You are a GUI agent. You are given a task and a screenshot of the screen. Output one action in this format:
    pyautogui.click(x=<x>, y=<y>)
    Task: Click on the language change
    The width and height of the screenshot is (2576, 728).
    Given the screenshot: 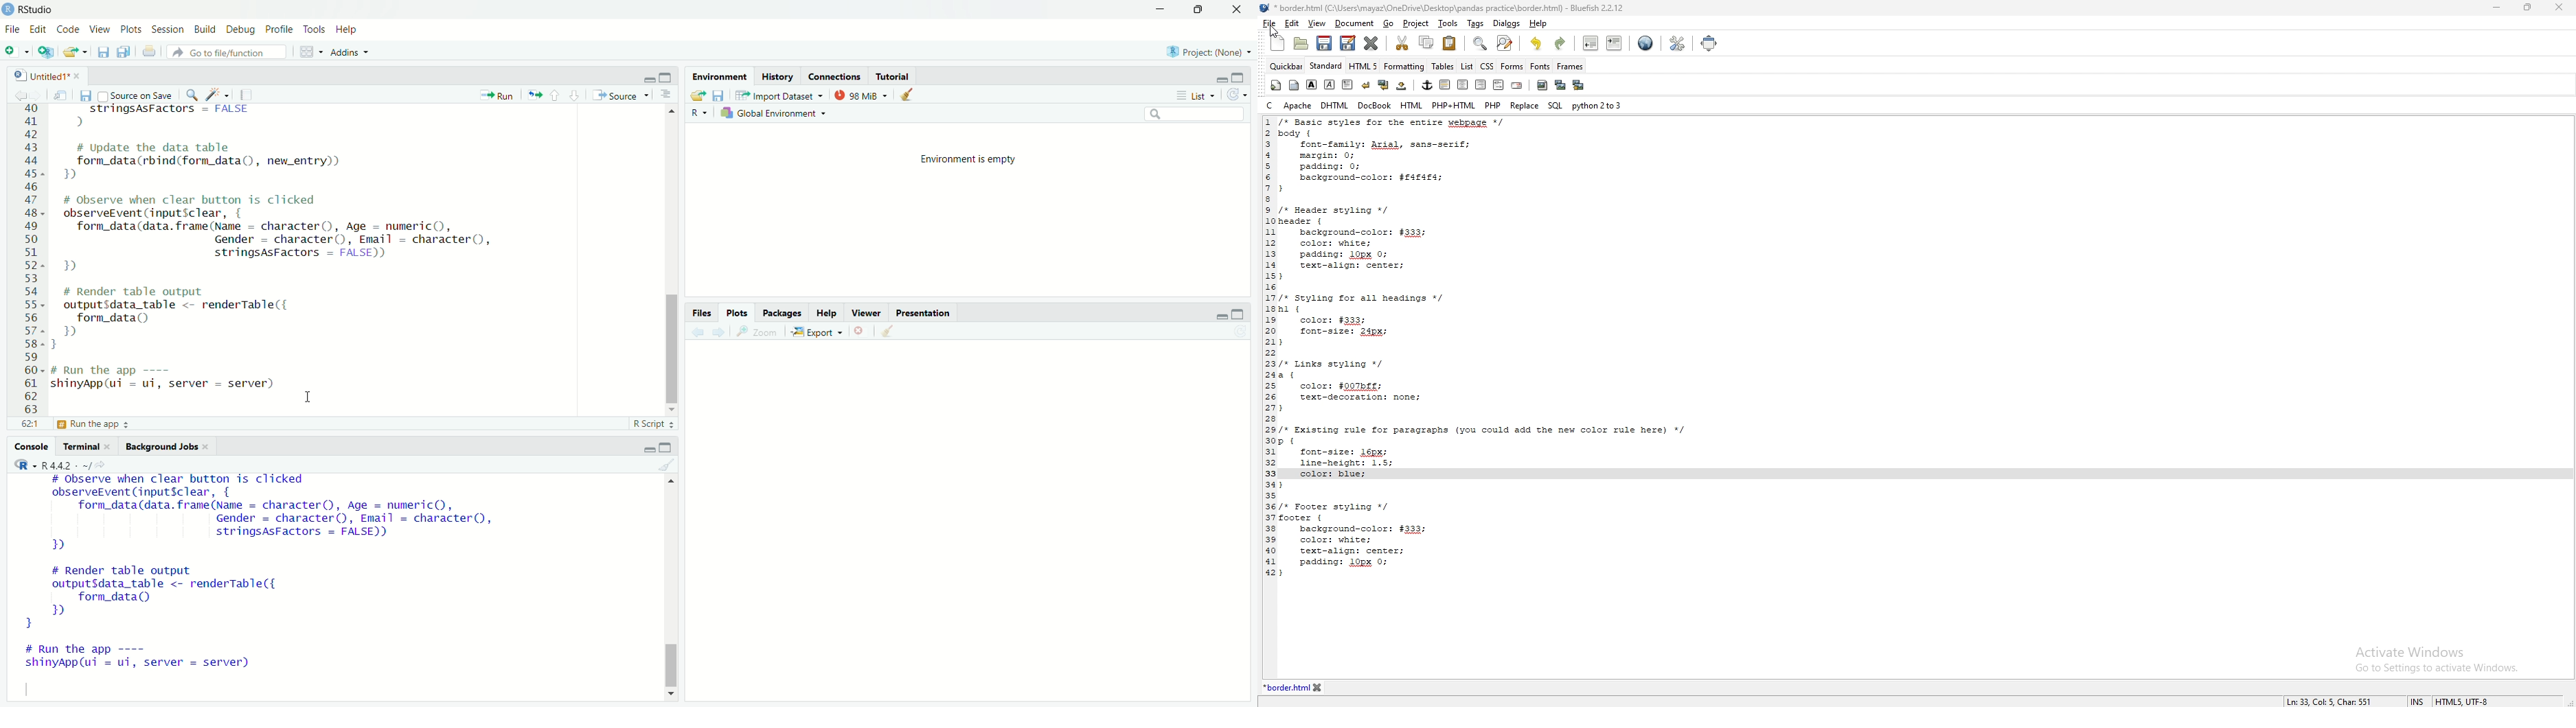 What is the action you would take?
    pyautogui.click(x=698, y=113)
    